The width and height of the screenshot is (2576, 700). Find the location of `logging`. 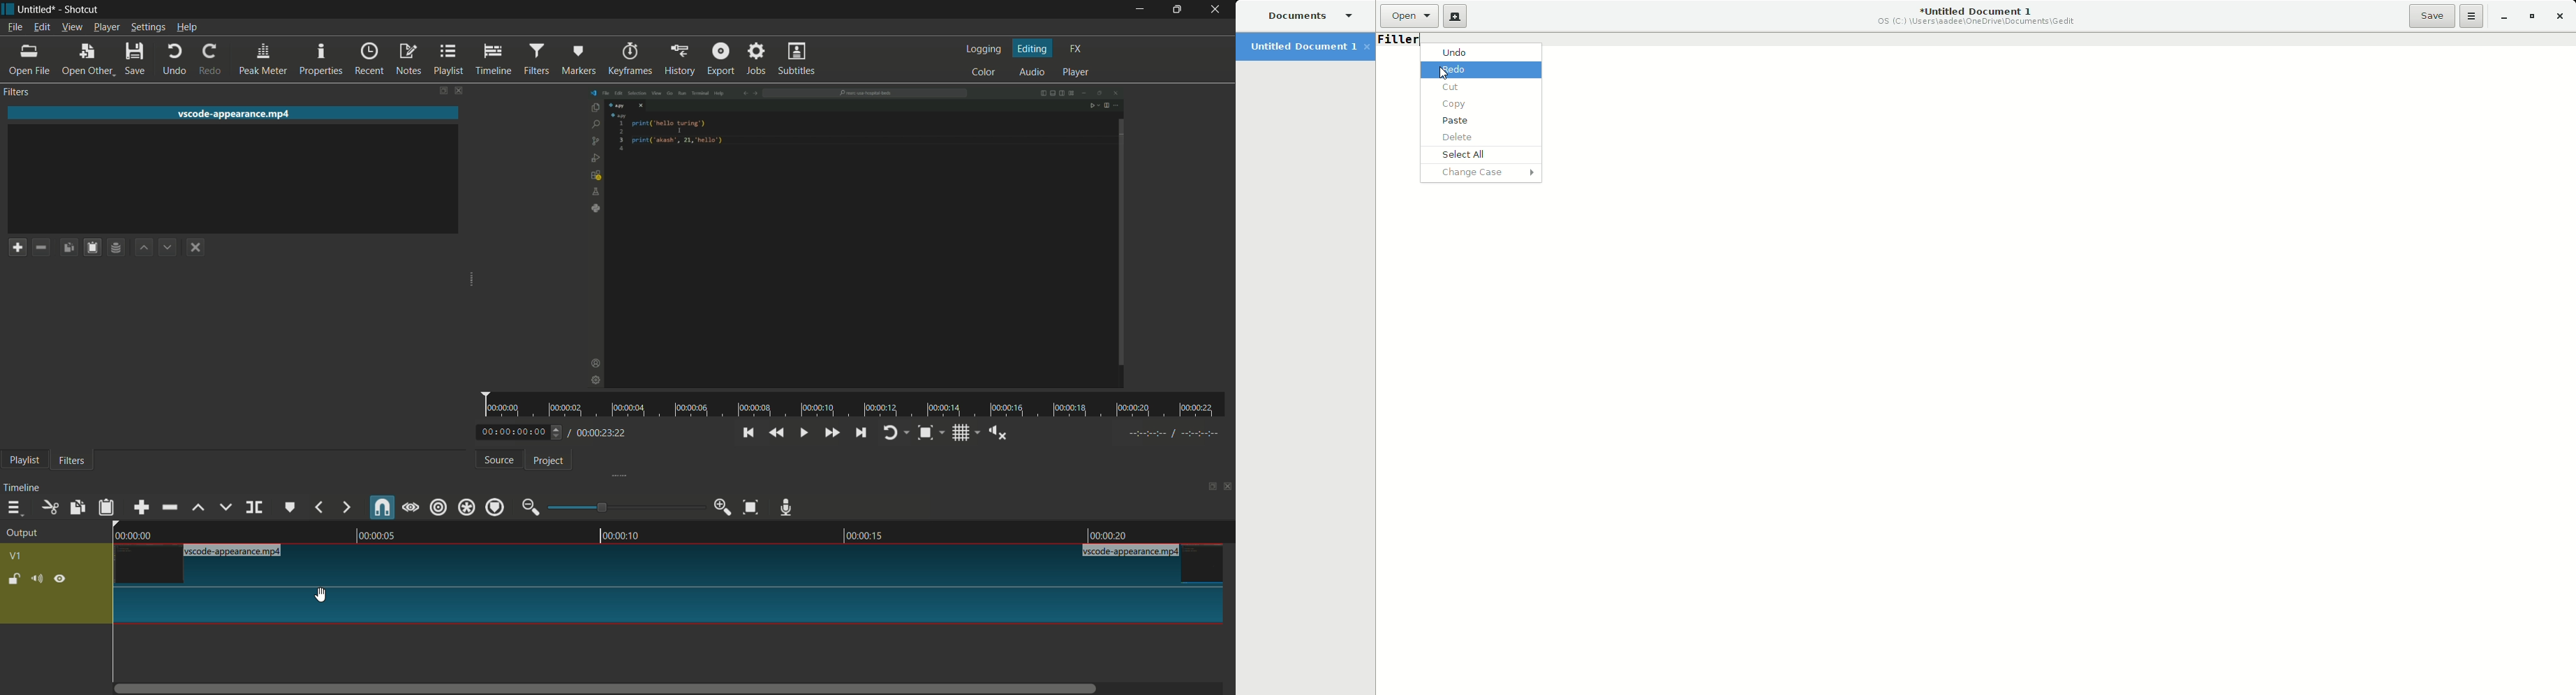

logging is located at coordinates (984, 50).